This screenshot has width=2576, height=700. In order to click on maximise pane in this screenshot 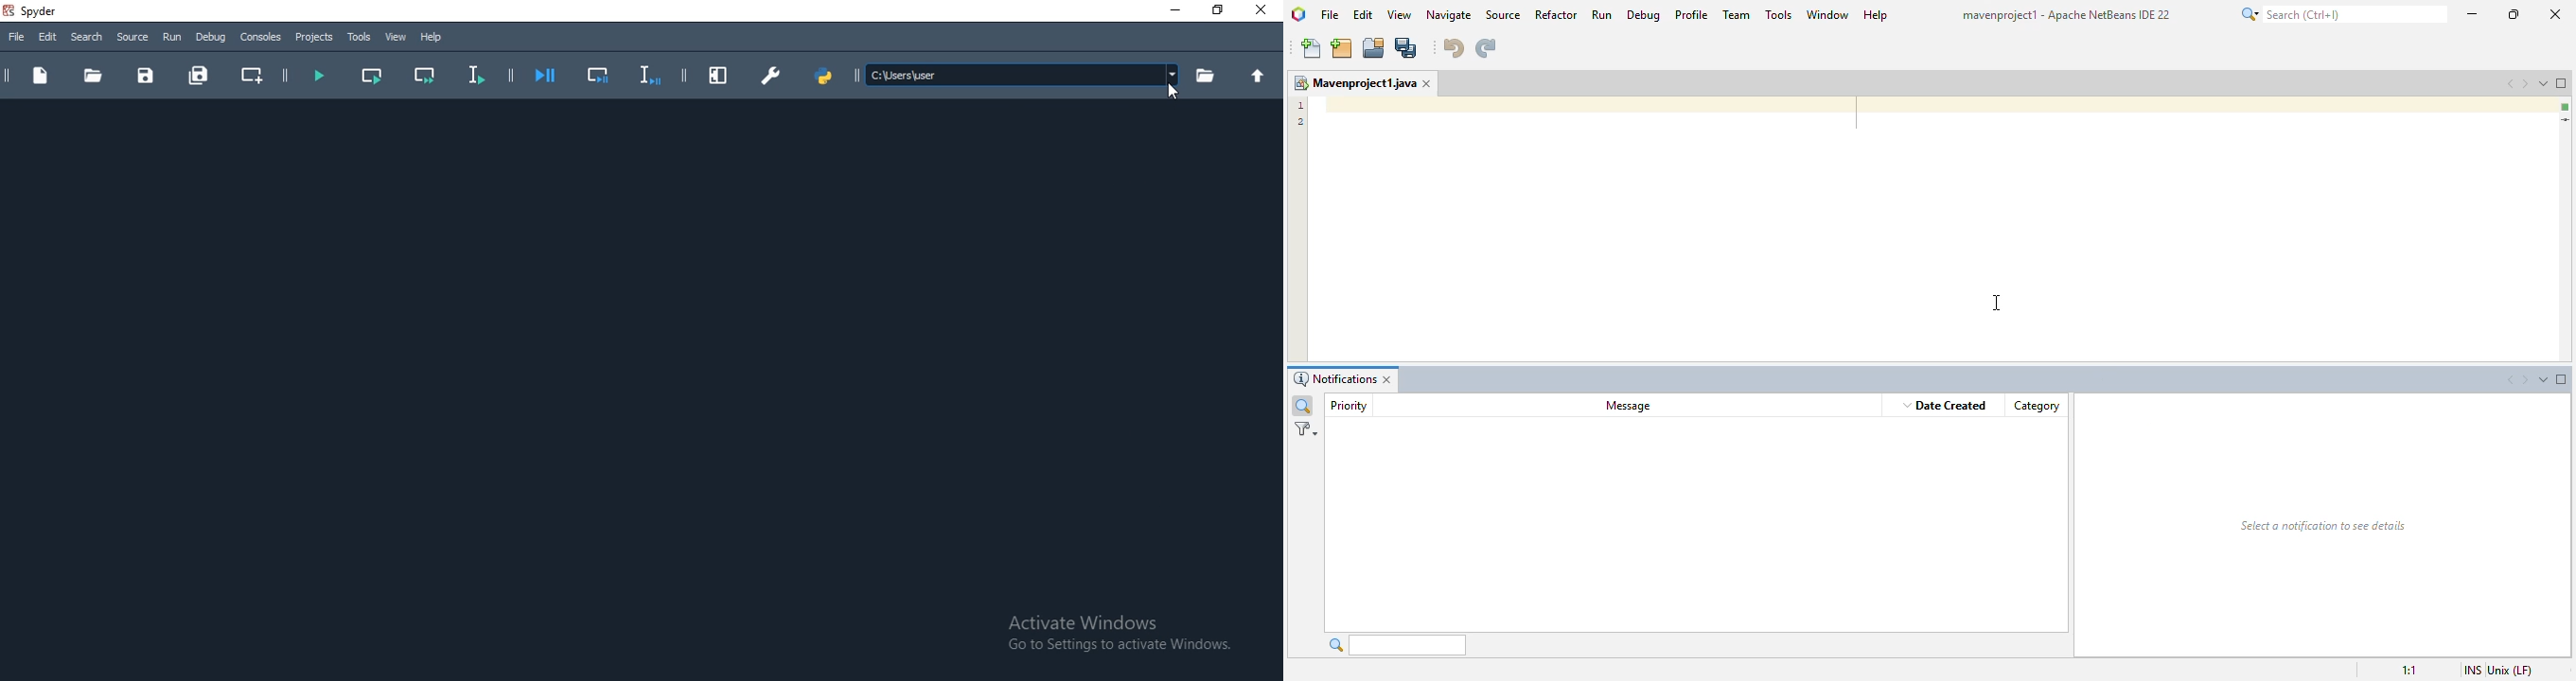, I will do `click(720, 75)`.